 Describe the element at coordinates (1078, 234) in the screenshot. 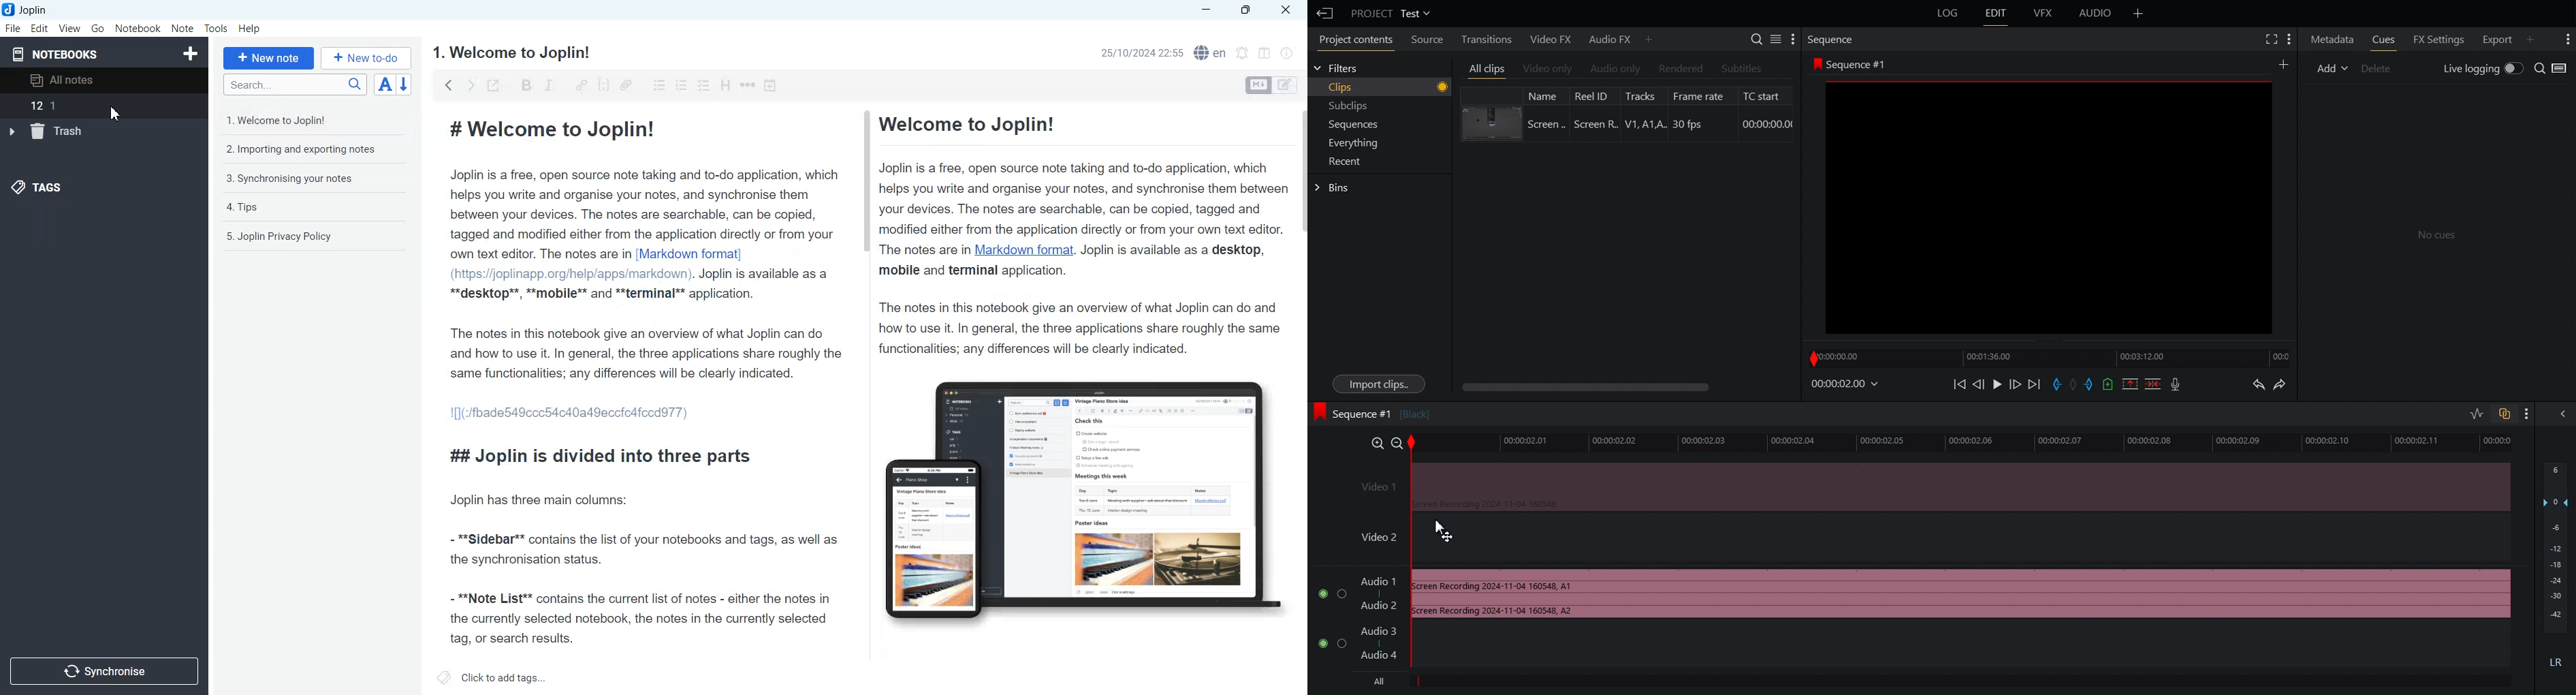

I see `Welcome to Joplin!

Joplin is a free, open source note taking and to-do application, which
helps you write and organise your notes, and synchronise them between
your devices. The notes are searchable, can be copied, tagged and
modified either from the application directly or from your own text editor.
The notes are in Markdown format. Joplin is available as a desktop,
mobile and terminal application.

The notes in this notebook give an overview of what Joplin can do and
how to use it. In general, the three applications share roughly the same
functionalities; any differences will be clearly indicated.` at that location.